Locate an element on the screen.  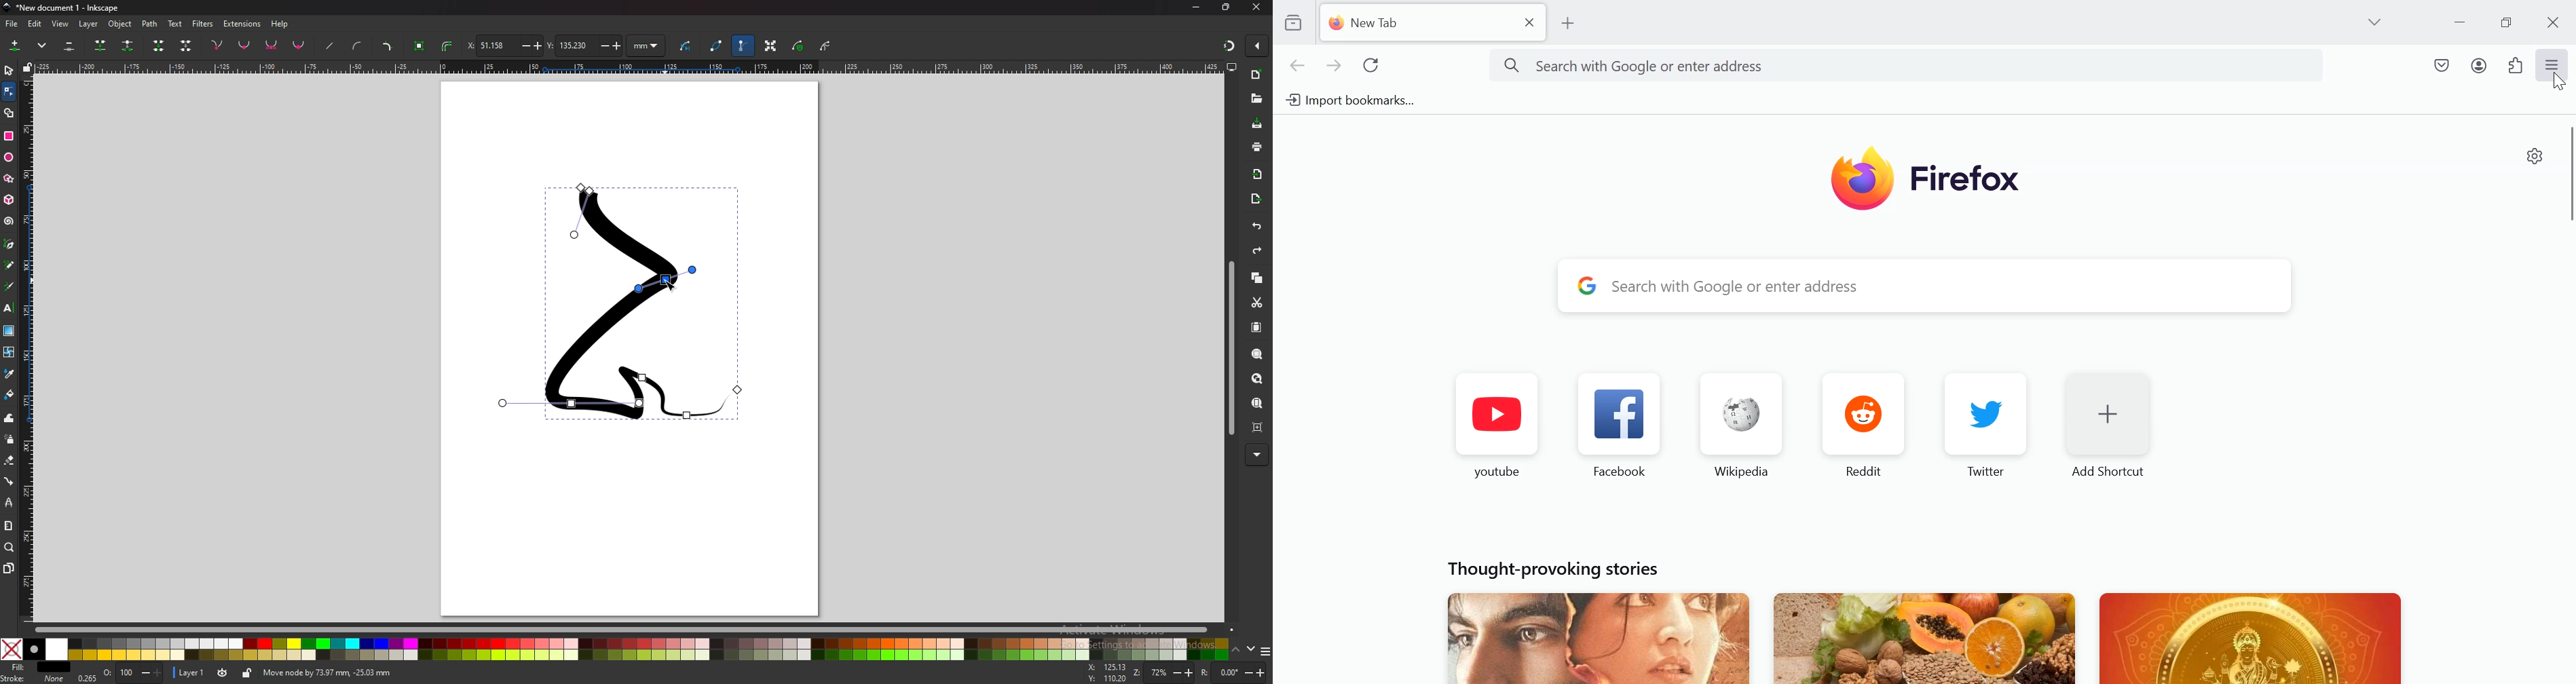
ellipse is located at coordinates (10, 157).